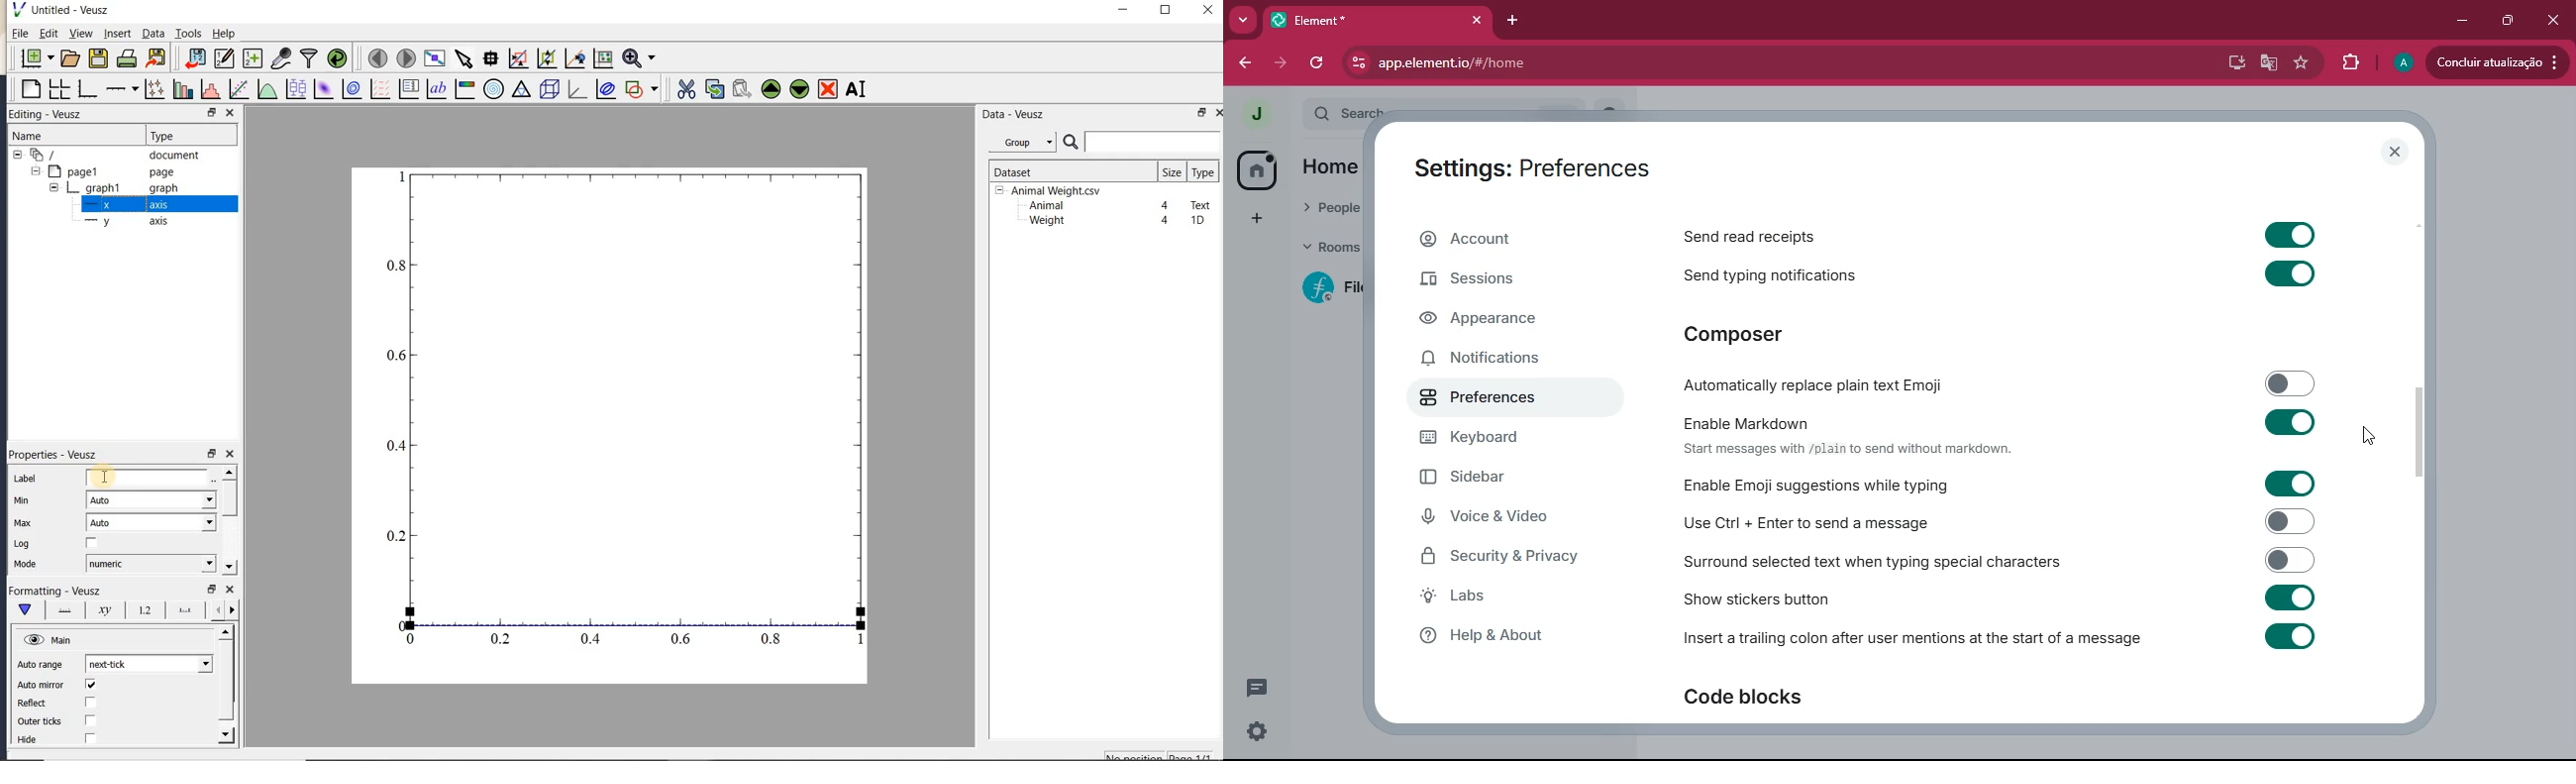 This screenshot has height=784, width=2576. What do you see at coordinates (1166, 206) in the screenshot?
I see `4` at bounding box center [1166, 206].